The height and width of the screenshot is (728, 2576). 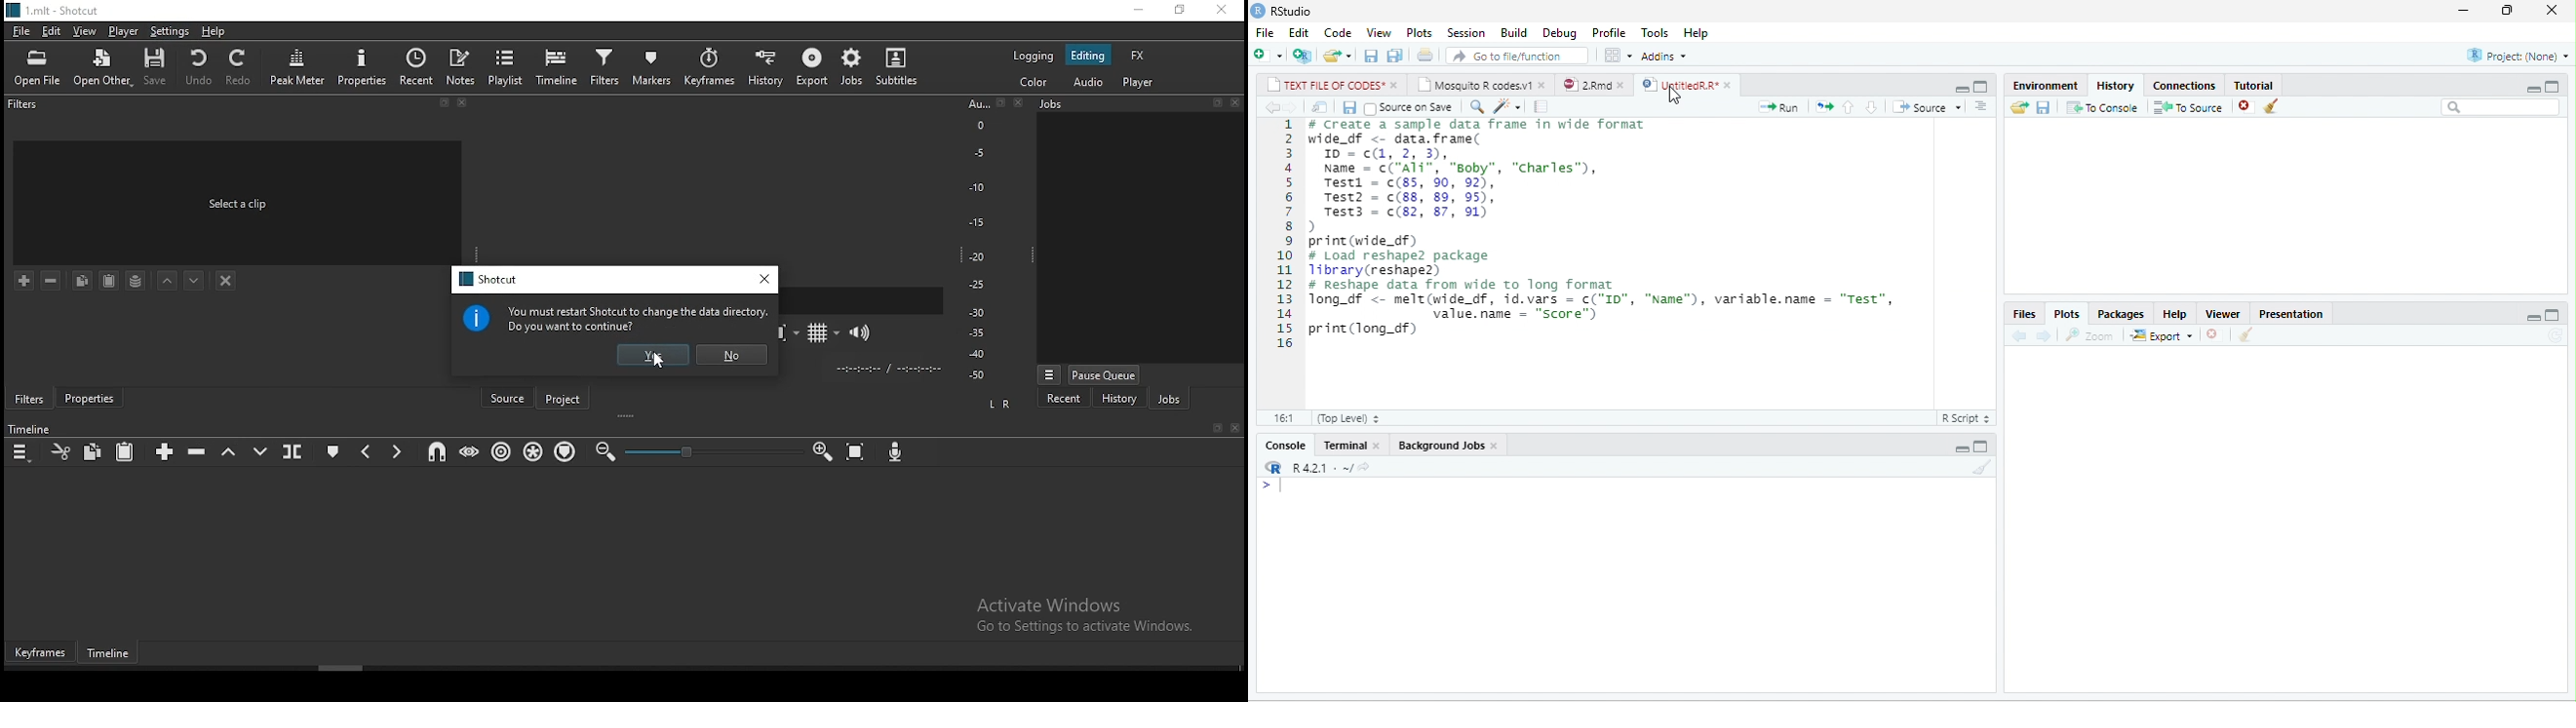 What do you see at coordinates (565, 452) in the screenshot?
I see `ripple markers` at bounding box center [565, 452].